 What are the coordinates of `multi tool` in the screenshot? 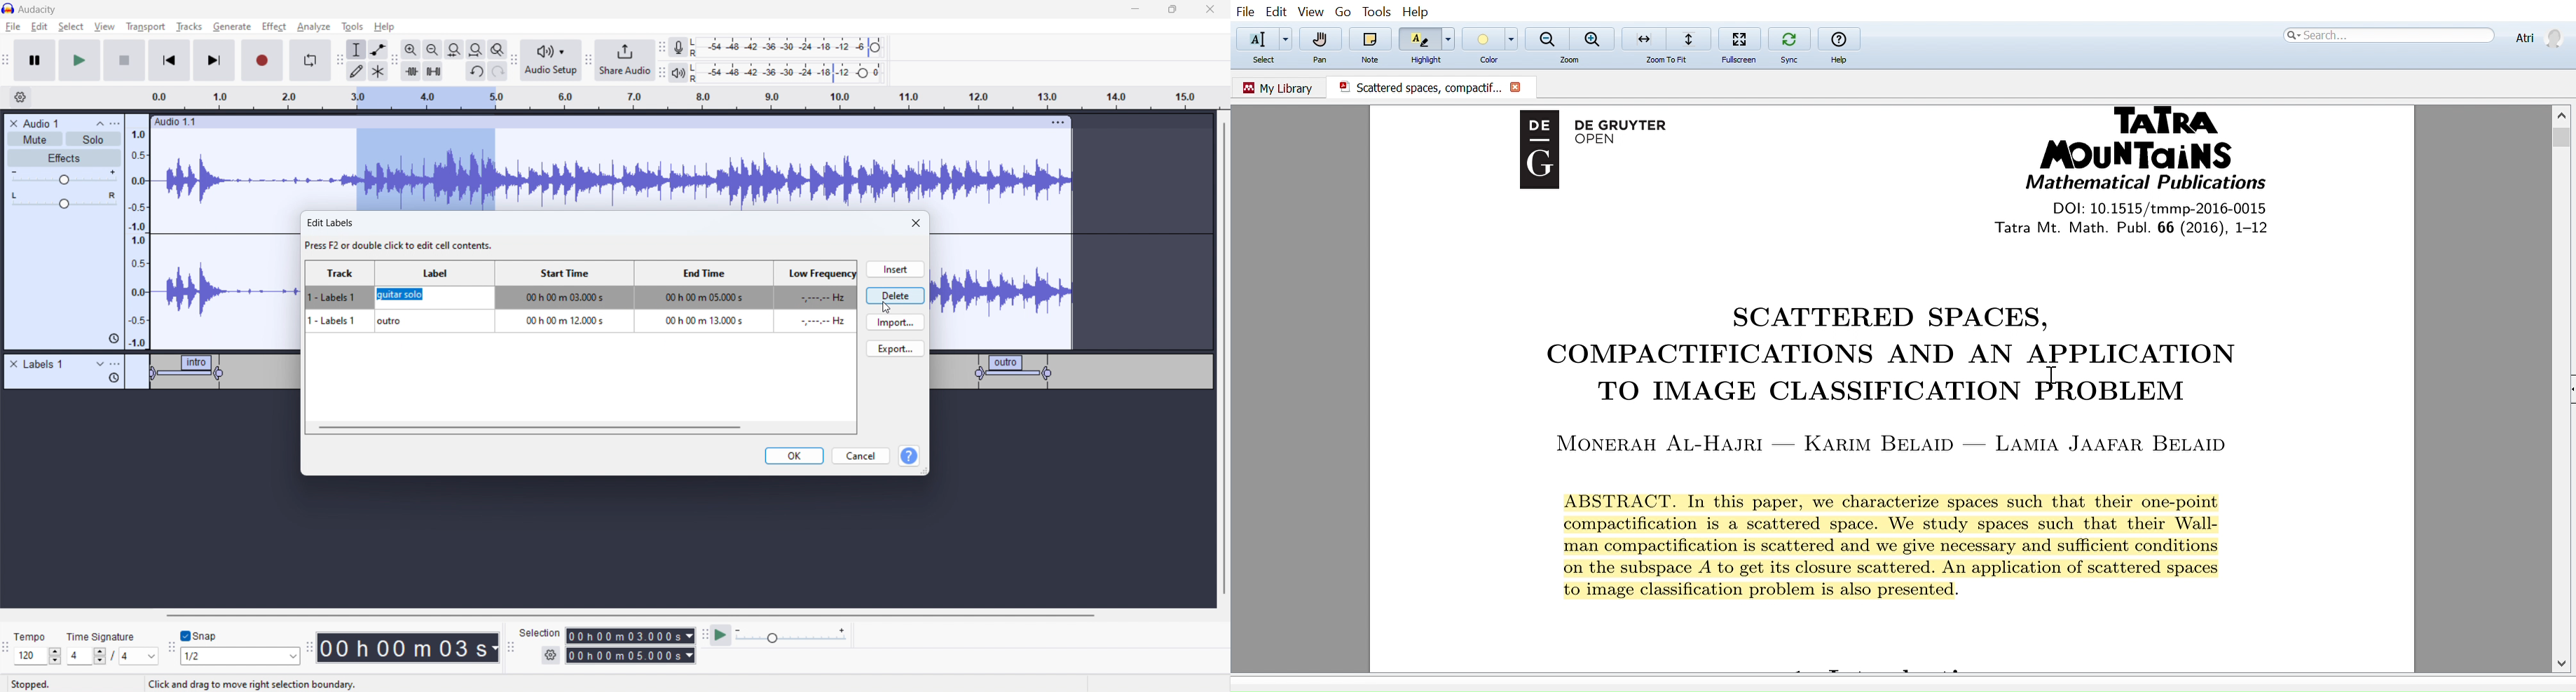 It's located at (379, 71).